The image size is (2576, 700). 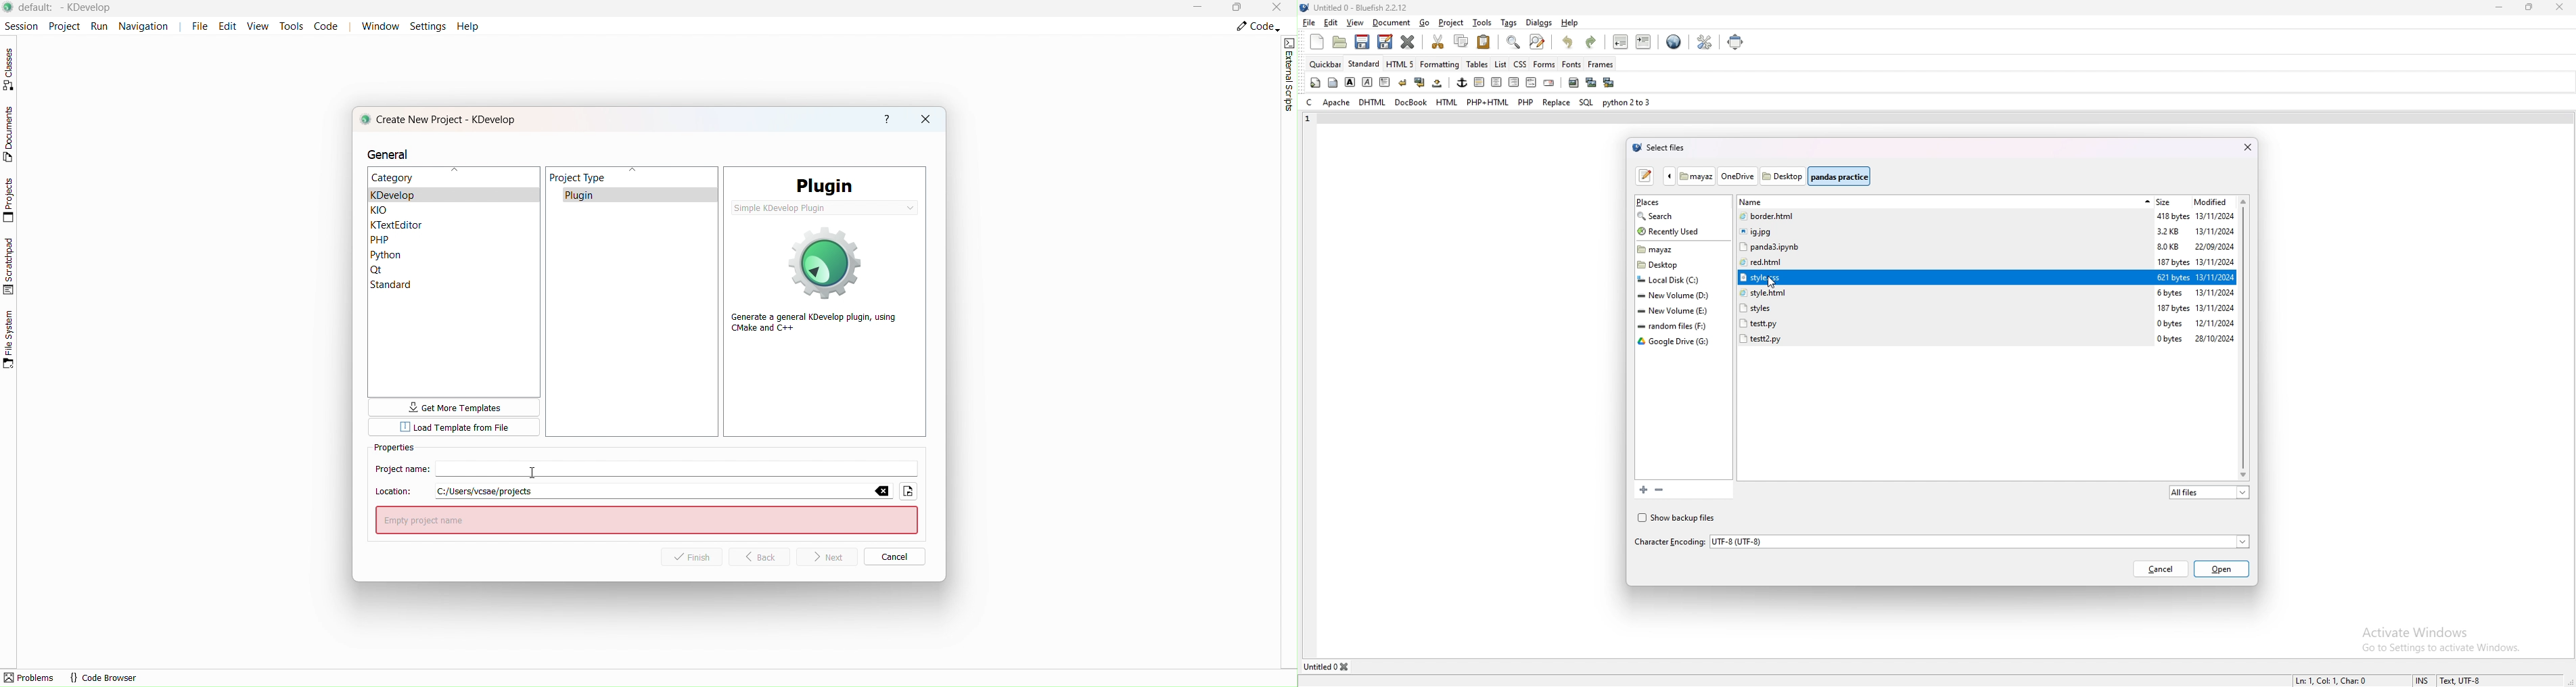 I want to click on logo, so click(x=1307, y=8).